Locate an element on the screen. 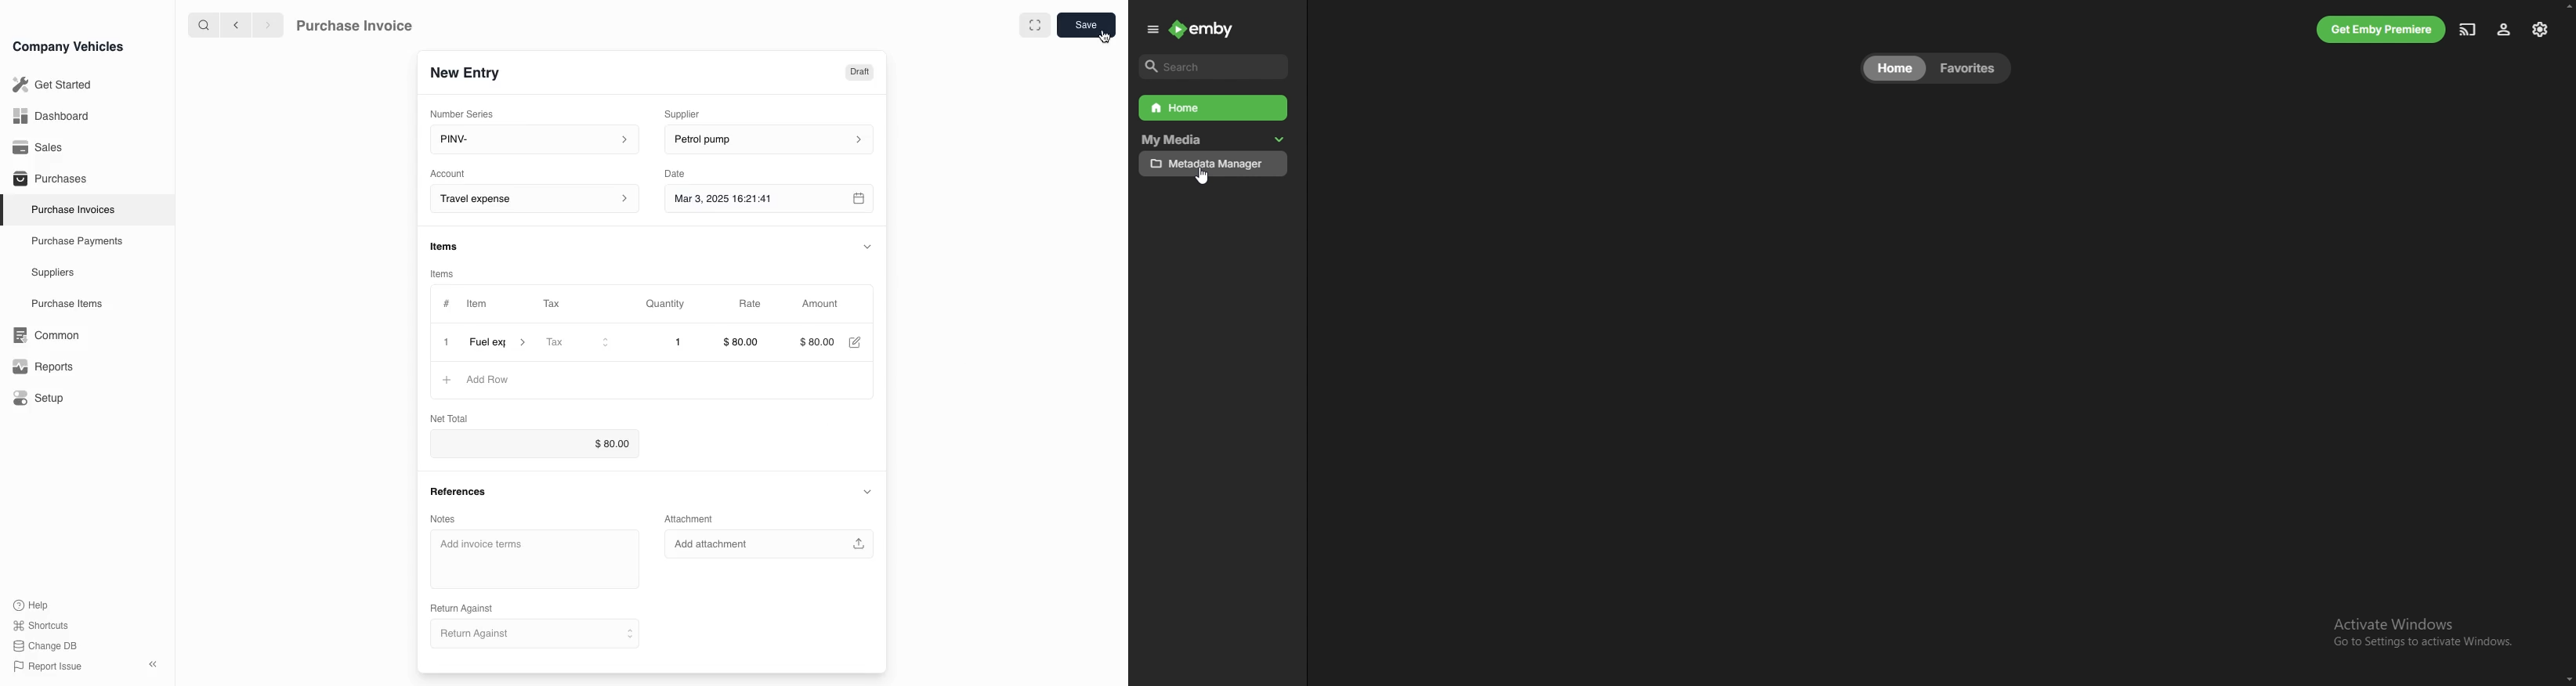 The image size is (2576, 700). Return Against is located at coordinates (532, 634).